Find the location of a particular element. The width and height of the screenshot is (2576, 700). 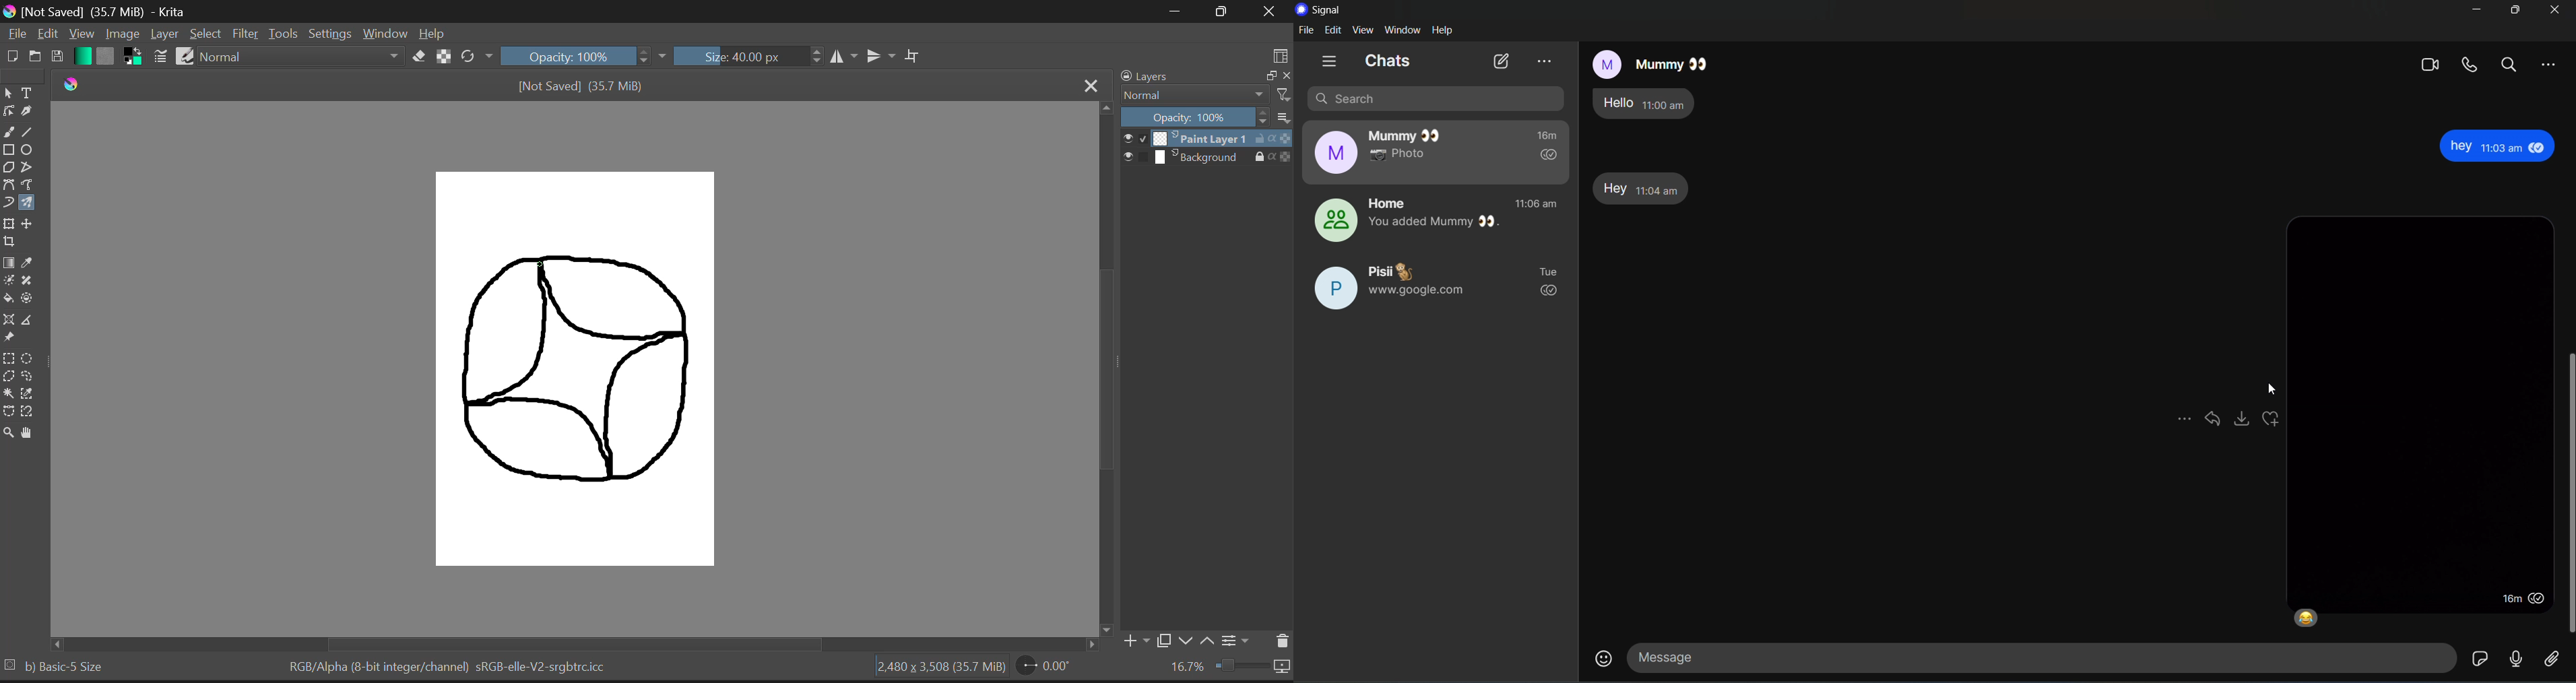

Delete Layers is located at coordinates (1281, 639).